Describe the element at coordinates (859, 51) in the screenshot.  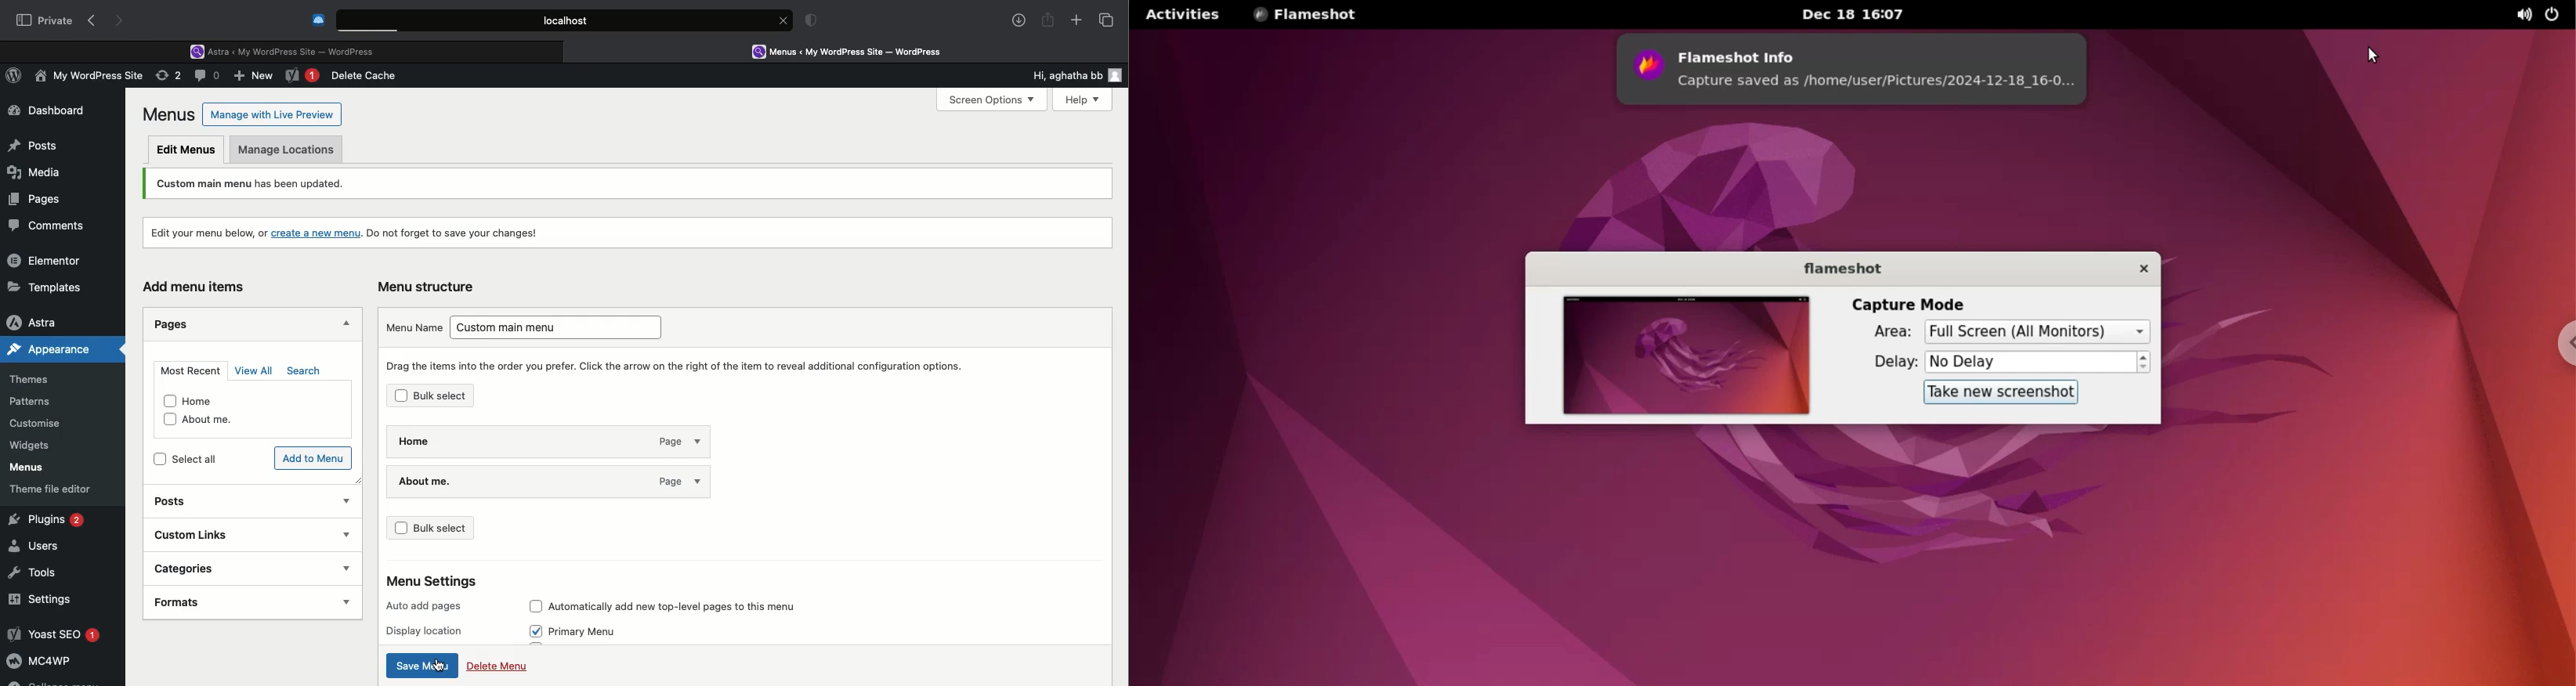
I see `Menus < My WordPress Site - WordPress` at that location.